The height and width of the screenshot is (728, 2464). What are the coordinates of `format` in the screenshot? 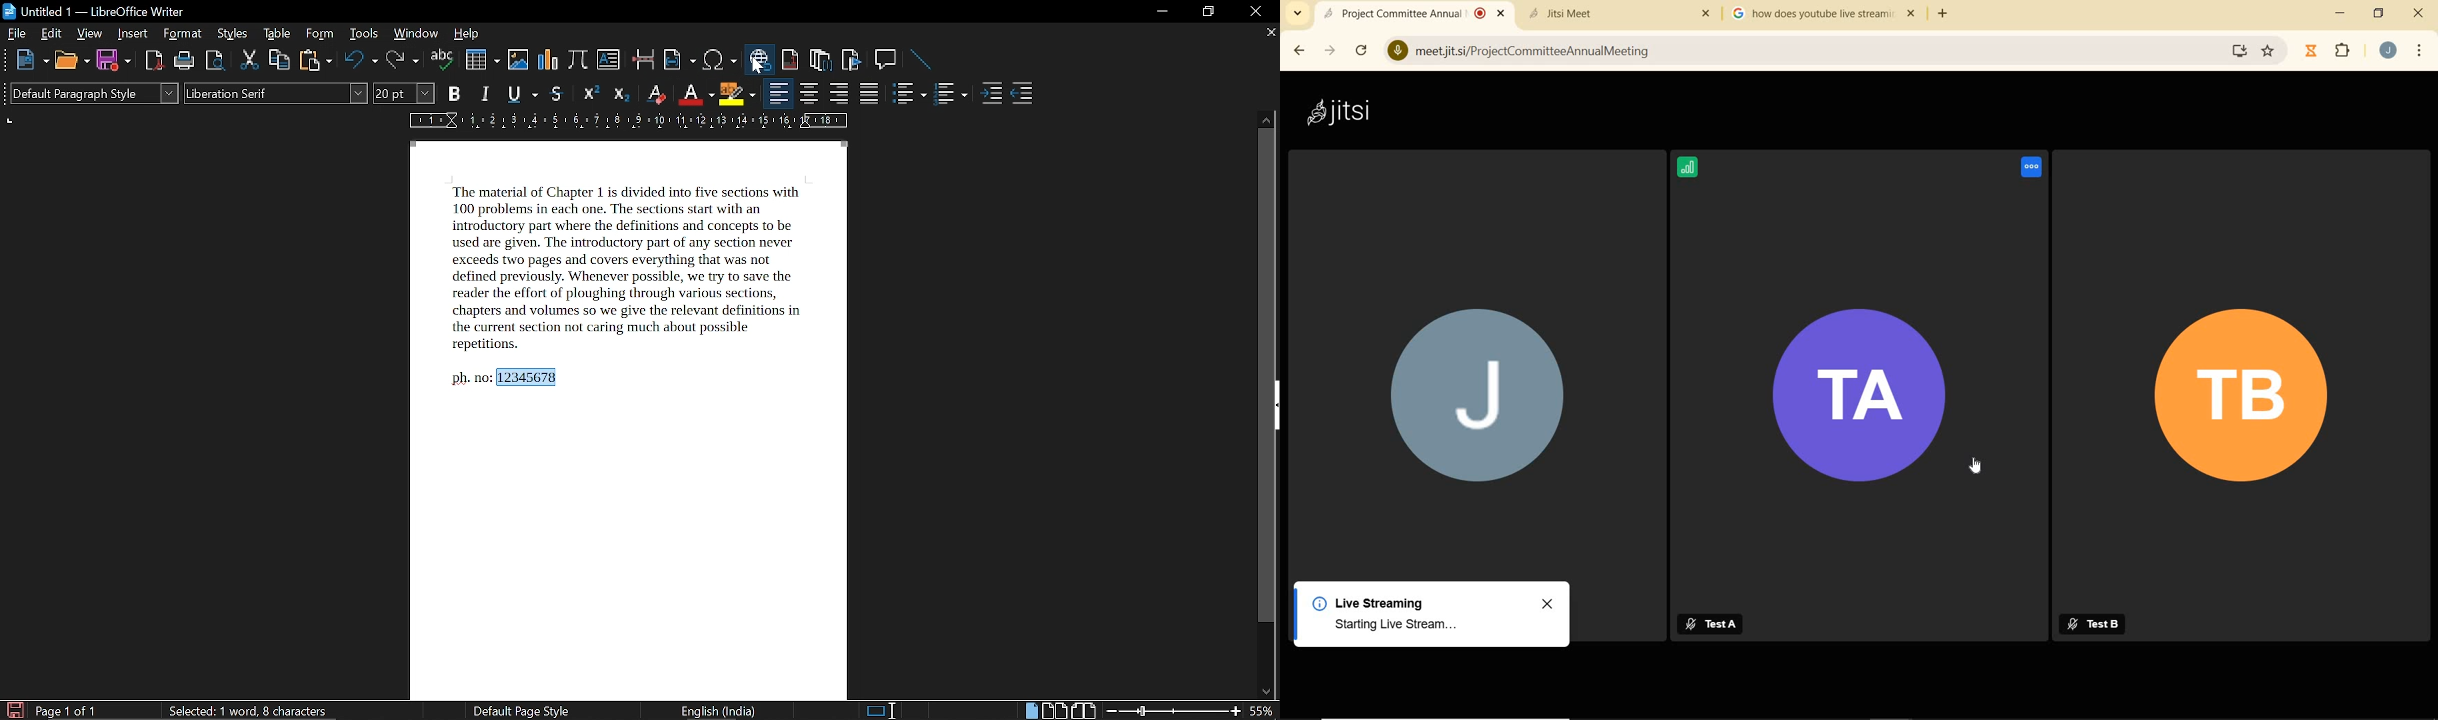 It's located at (180, 35).